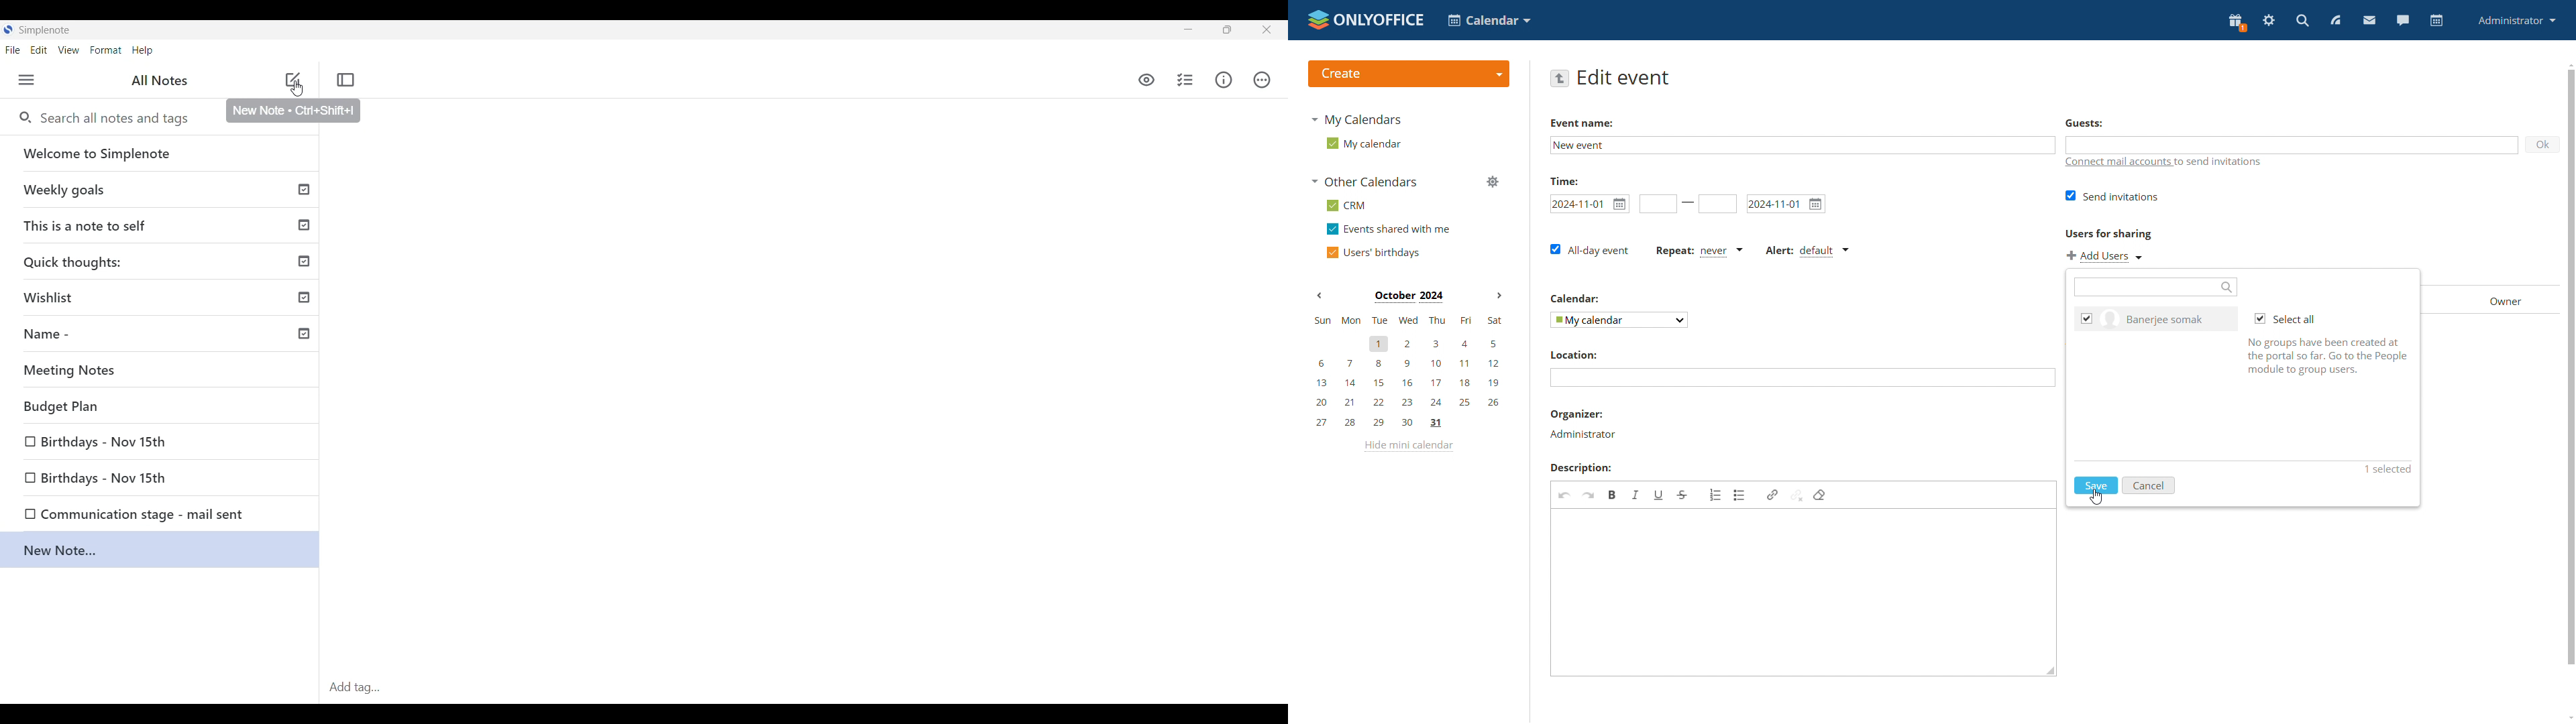 The image size is (2576, 728). What do you see at coordinates (159, 550) in the screenshot?
I see `New Note..` at bounding box center [159, 550].